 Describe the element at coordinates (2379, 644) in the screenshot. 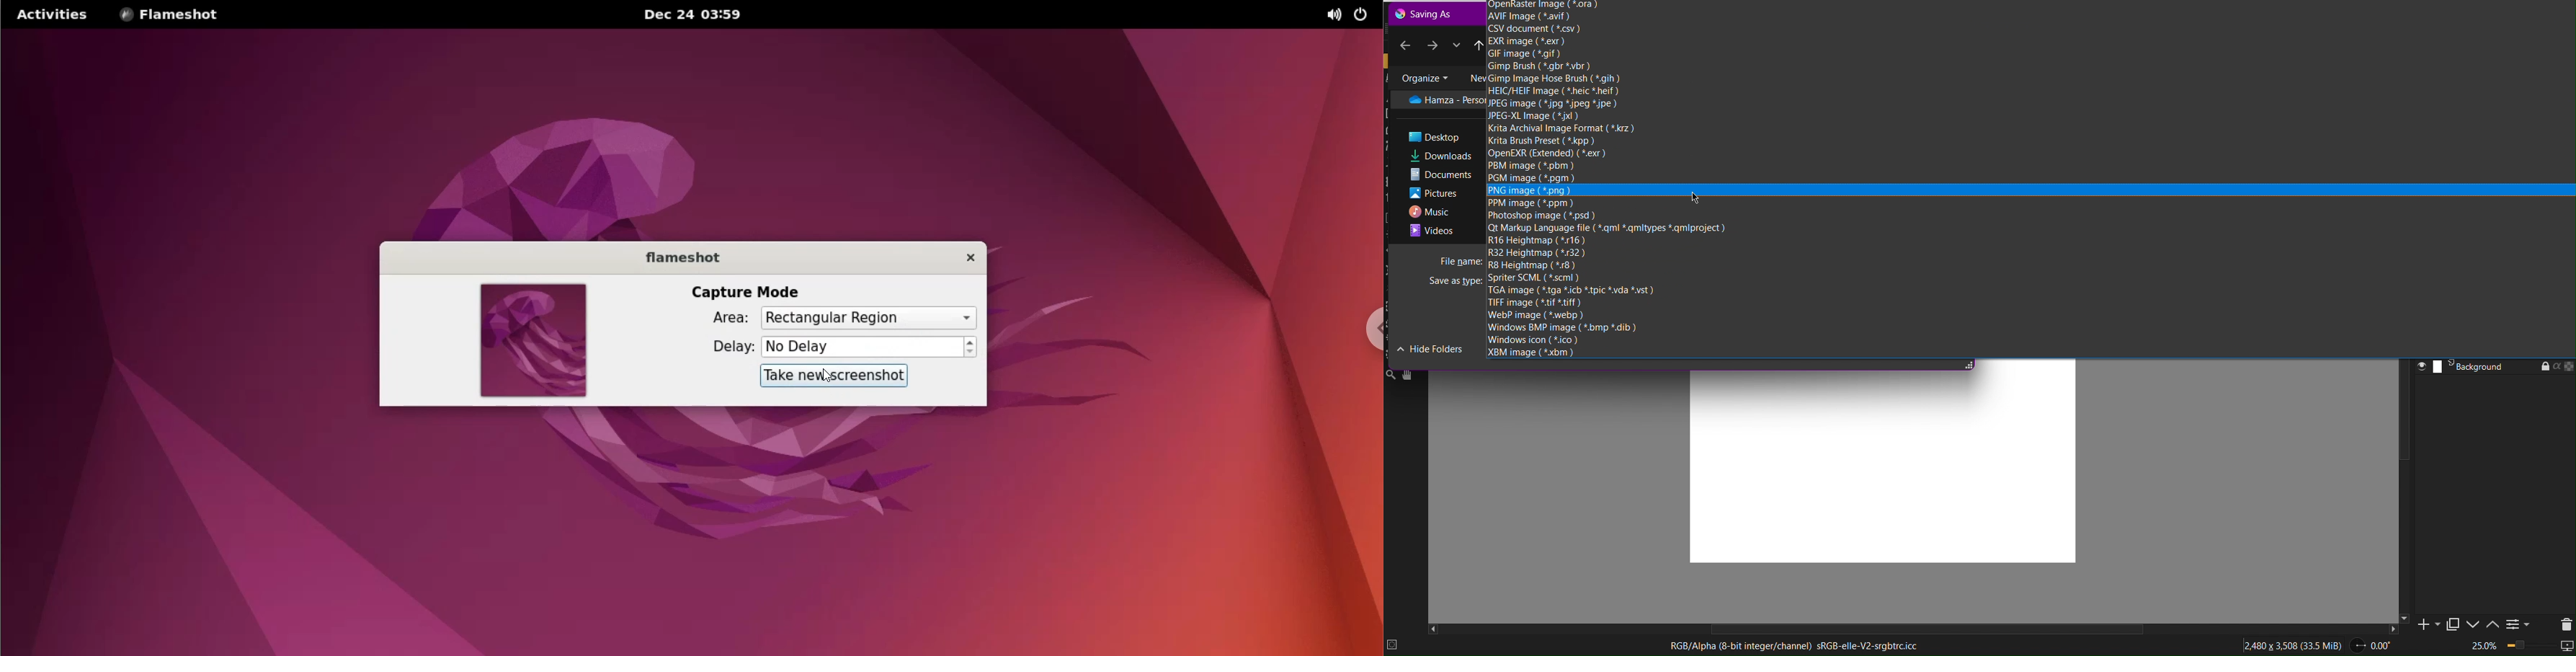

I see `Degree` at that location.